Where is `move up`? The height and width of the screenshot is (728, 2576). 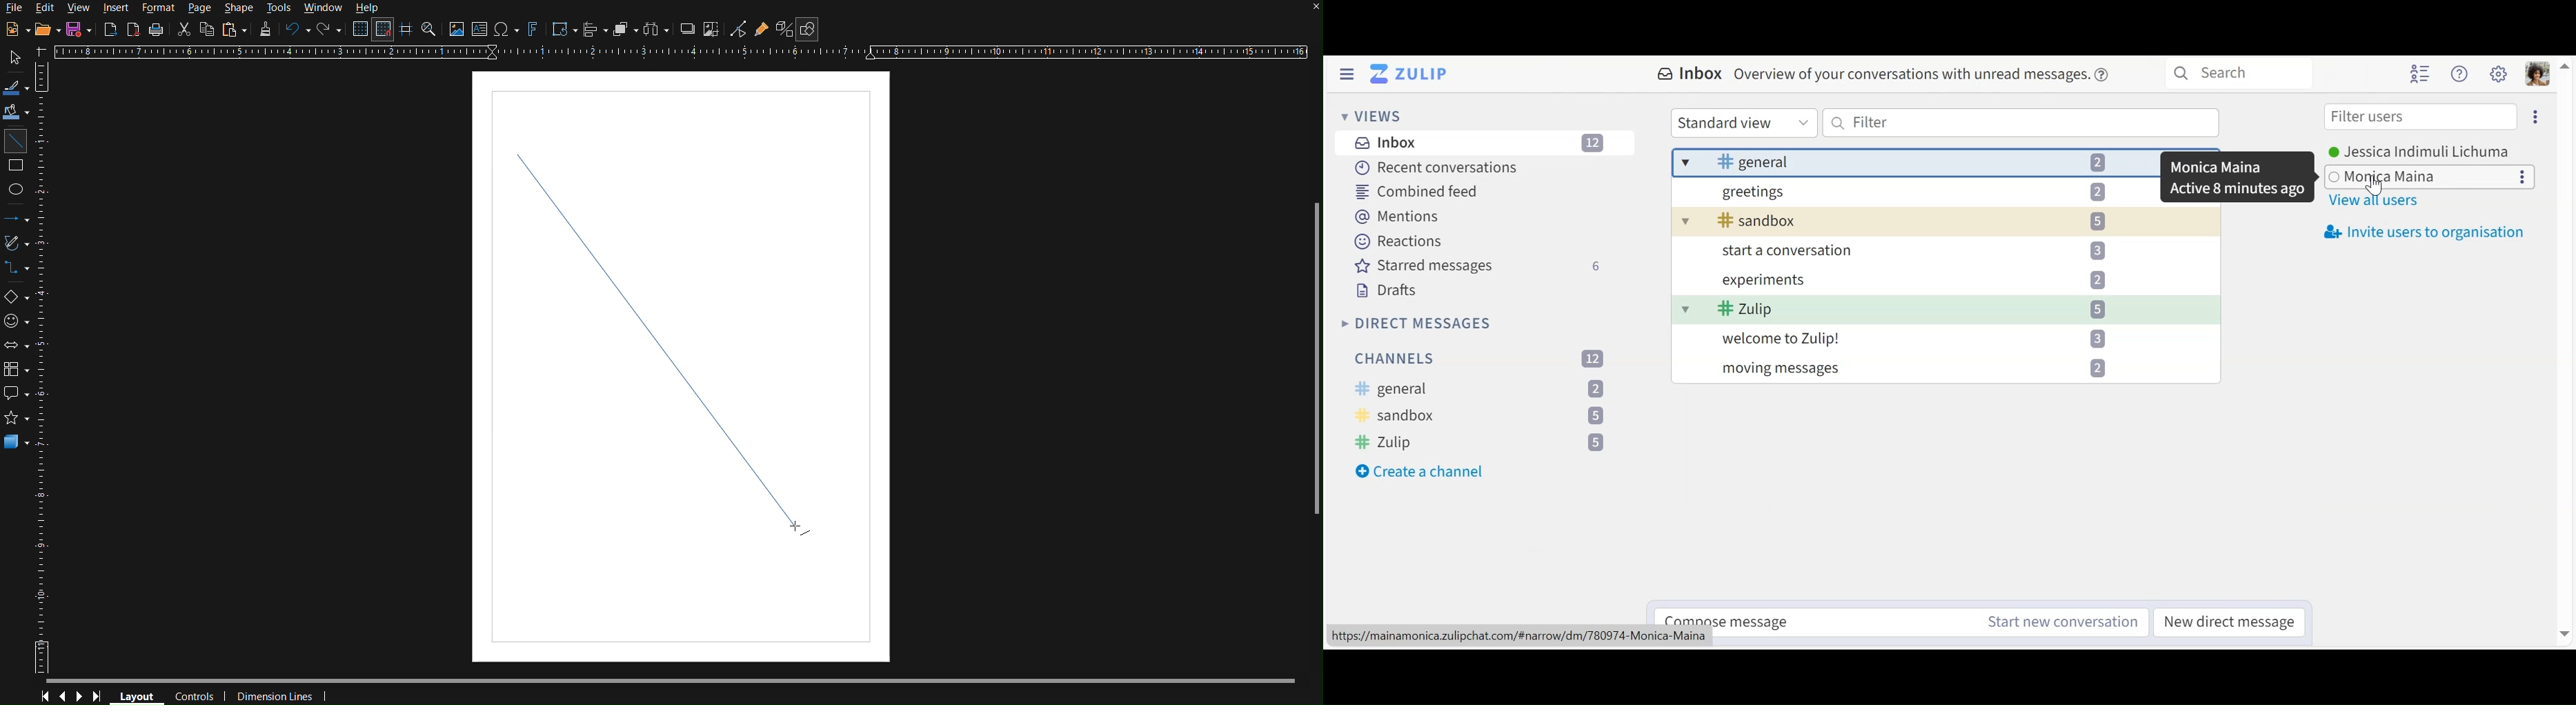
move up is located at coordinates (2566, 65).